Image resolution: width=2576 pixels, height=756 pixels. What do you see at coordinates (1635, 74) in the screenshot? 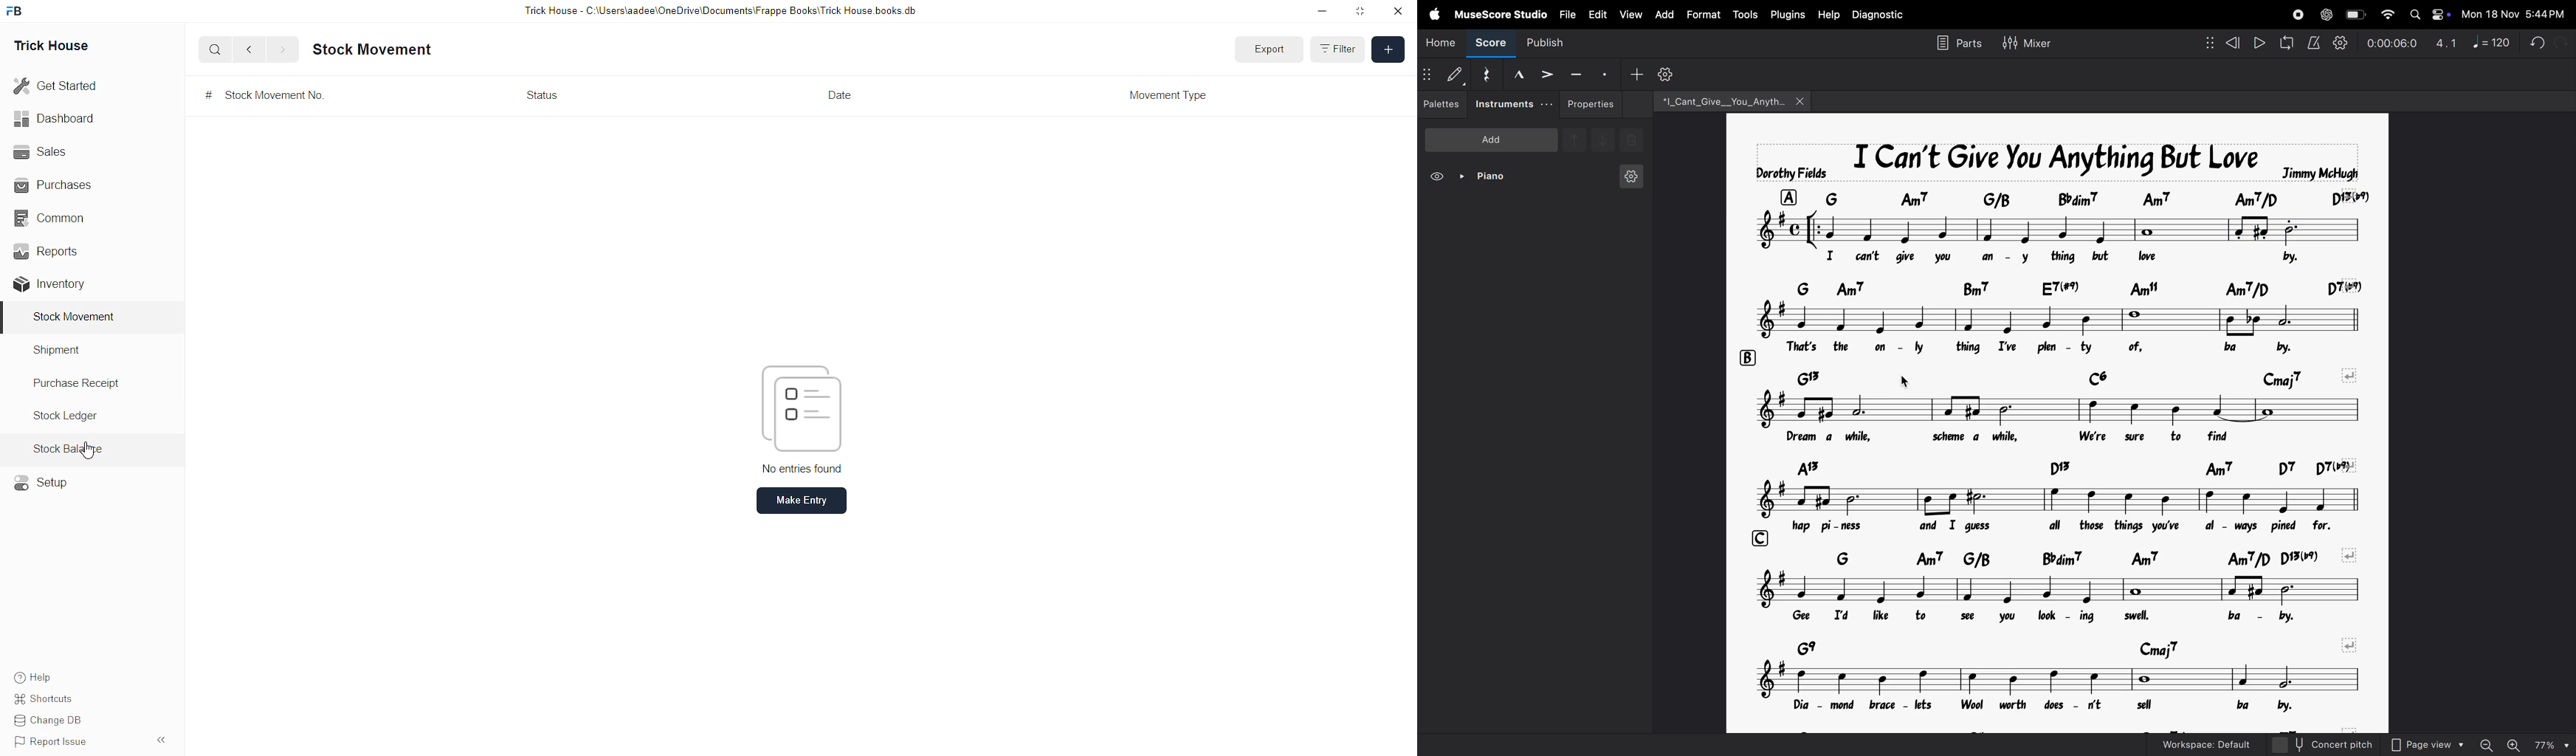
I see `add` at bounding box center [1635, 74].